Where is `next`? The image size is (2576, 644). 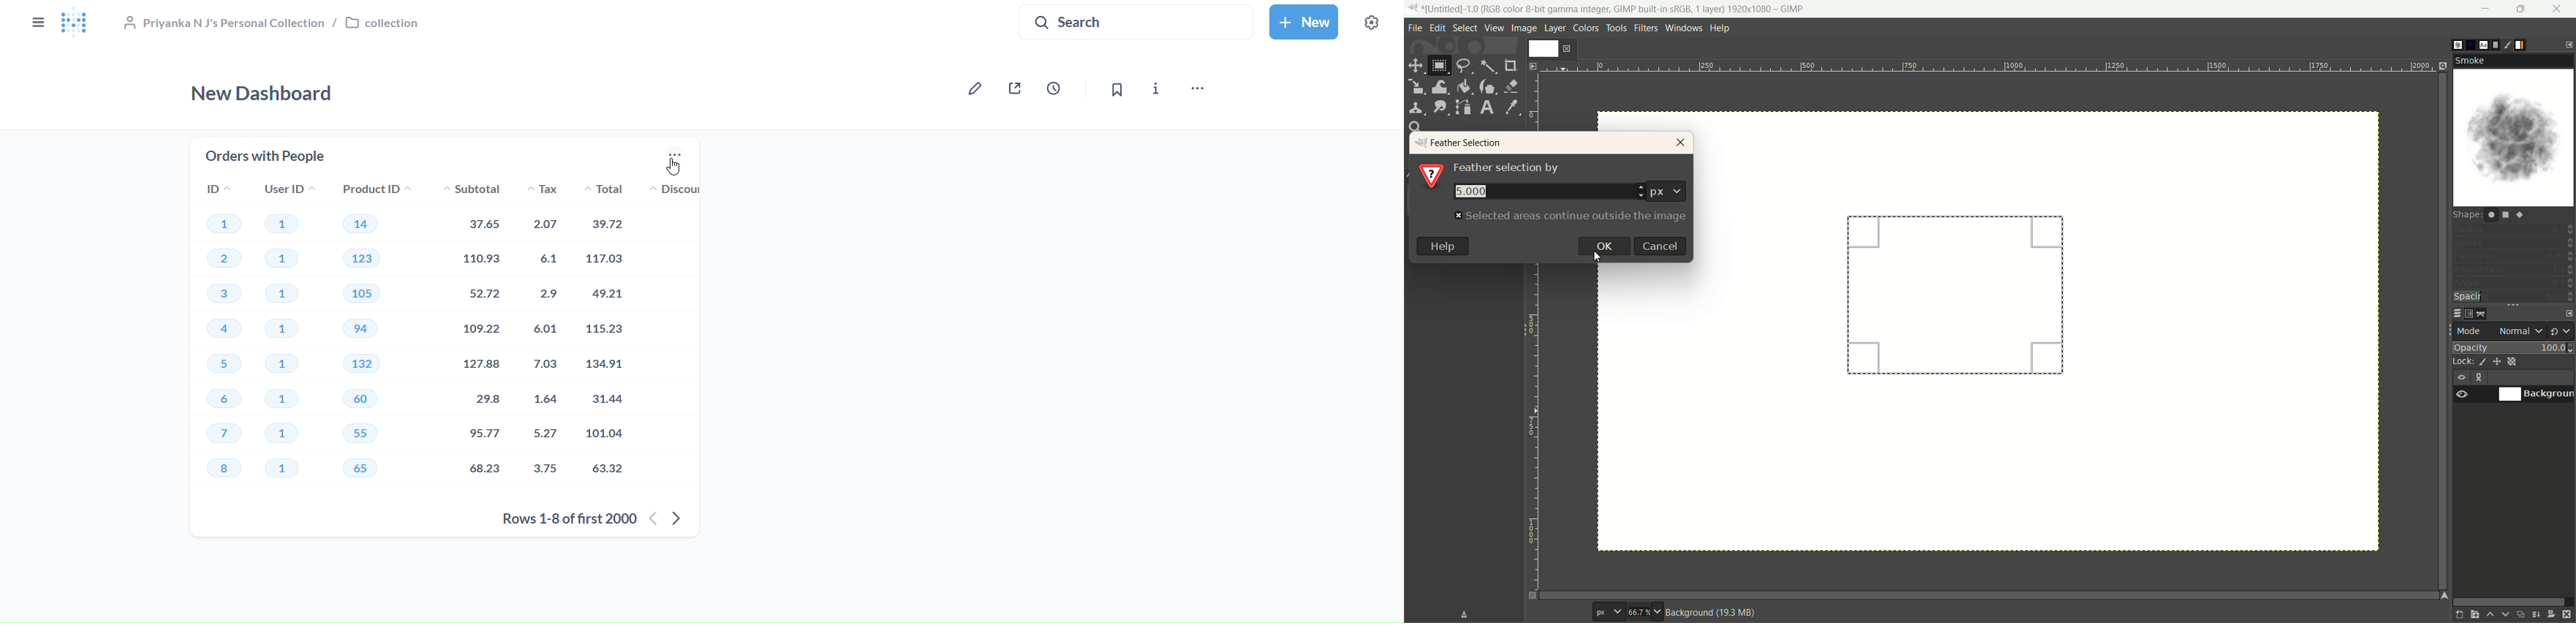
next is located at coordinates (687, 517).